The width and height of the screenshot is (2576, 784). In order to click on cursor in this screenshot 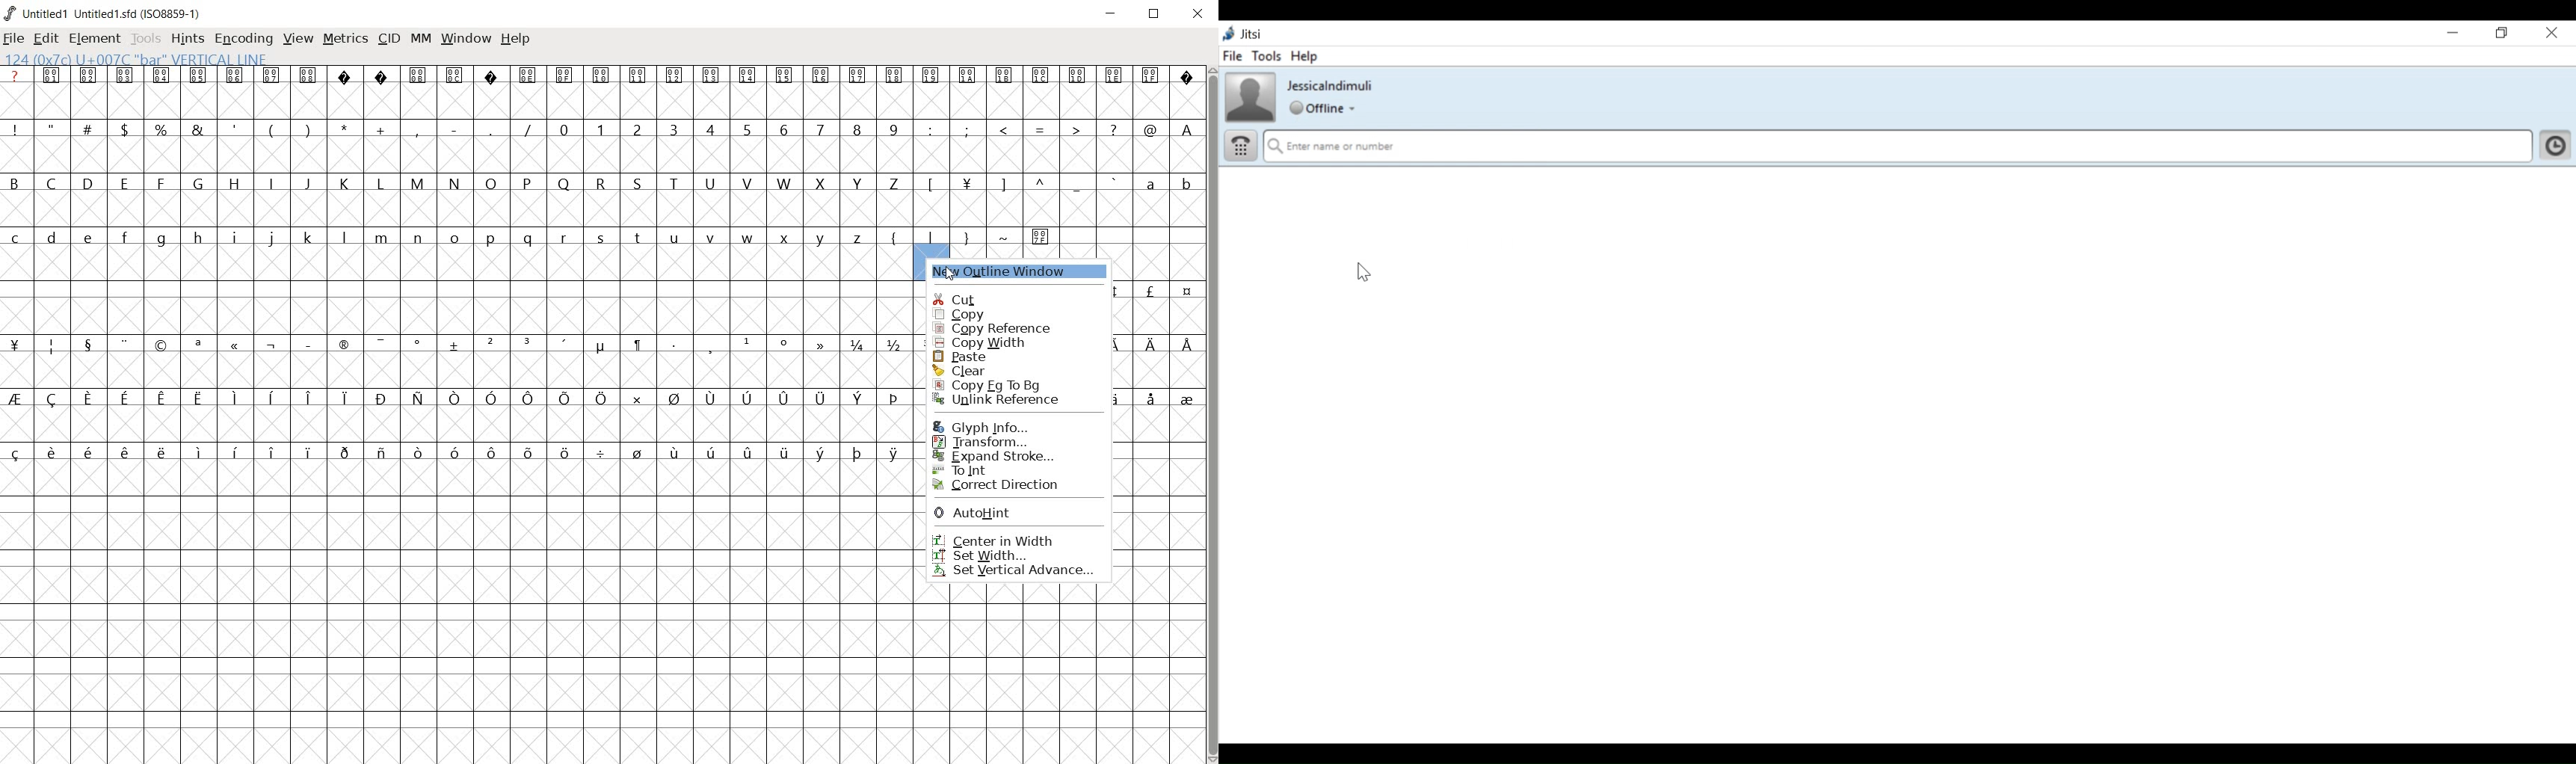, I will do `click(1366, 273)`.